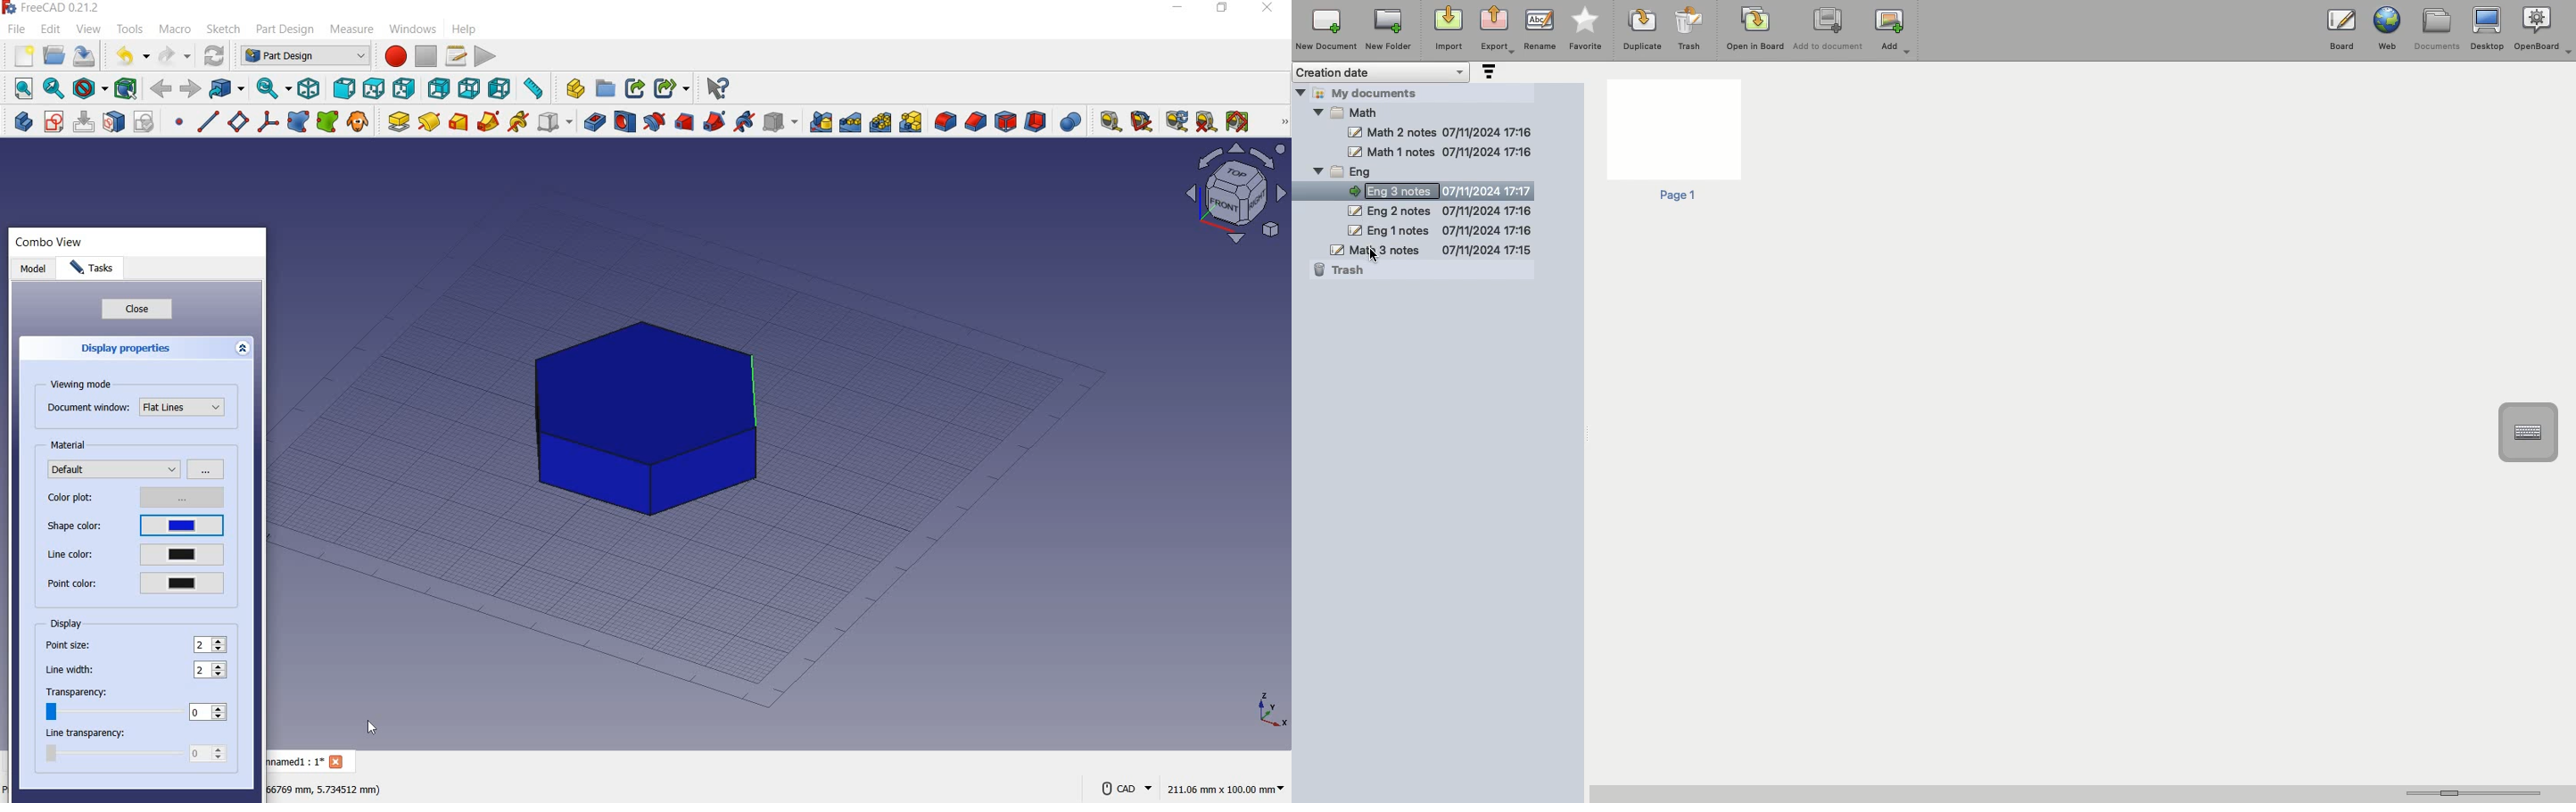 This screenshot has width=2576, height=812. What do you see at coordinates (111, 704) in the screenshot?
I see `transparency` at bounding box center [111, 704].